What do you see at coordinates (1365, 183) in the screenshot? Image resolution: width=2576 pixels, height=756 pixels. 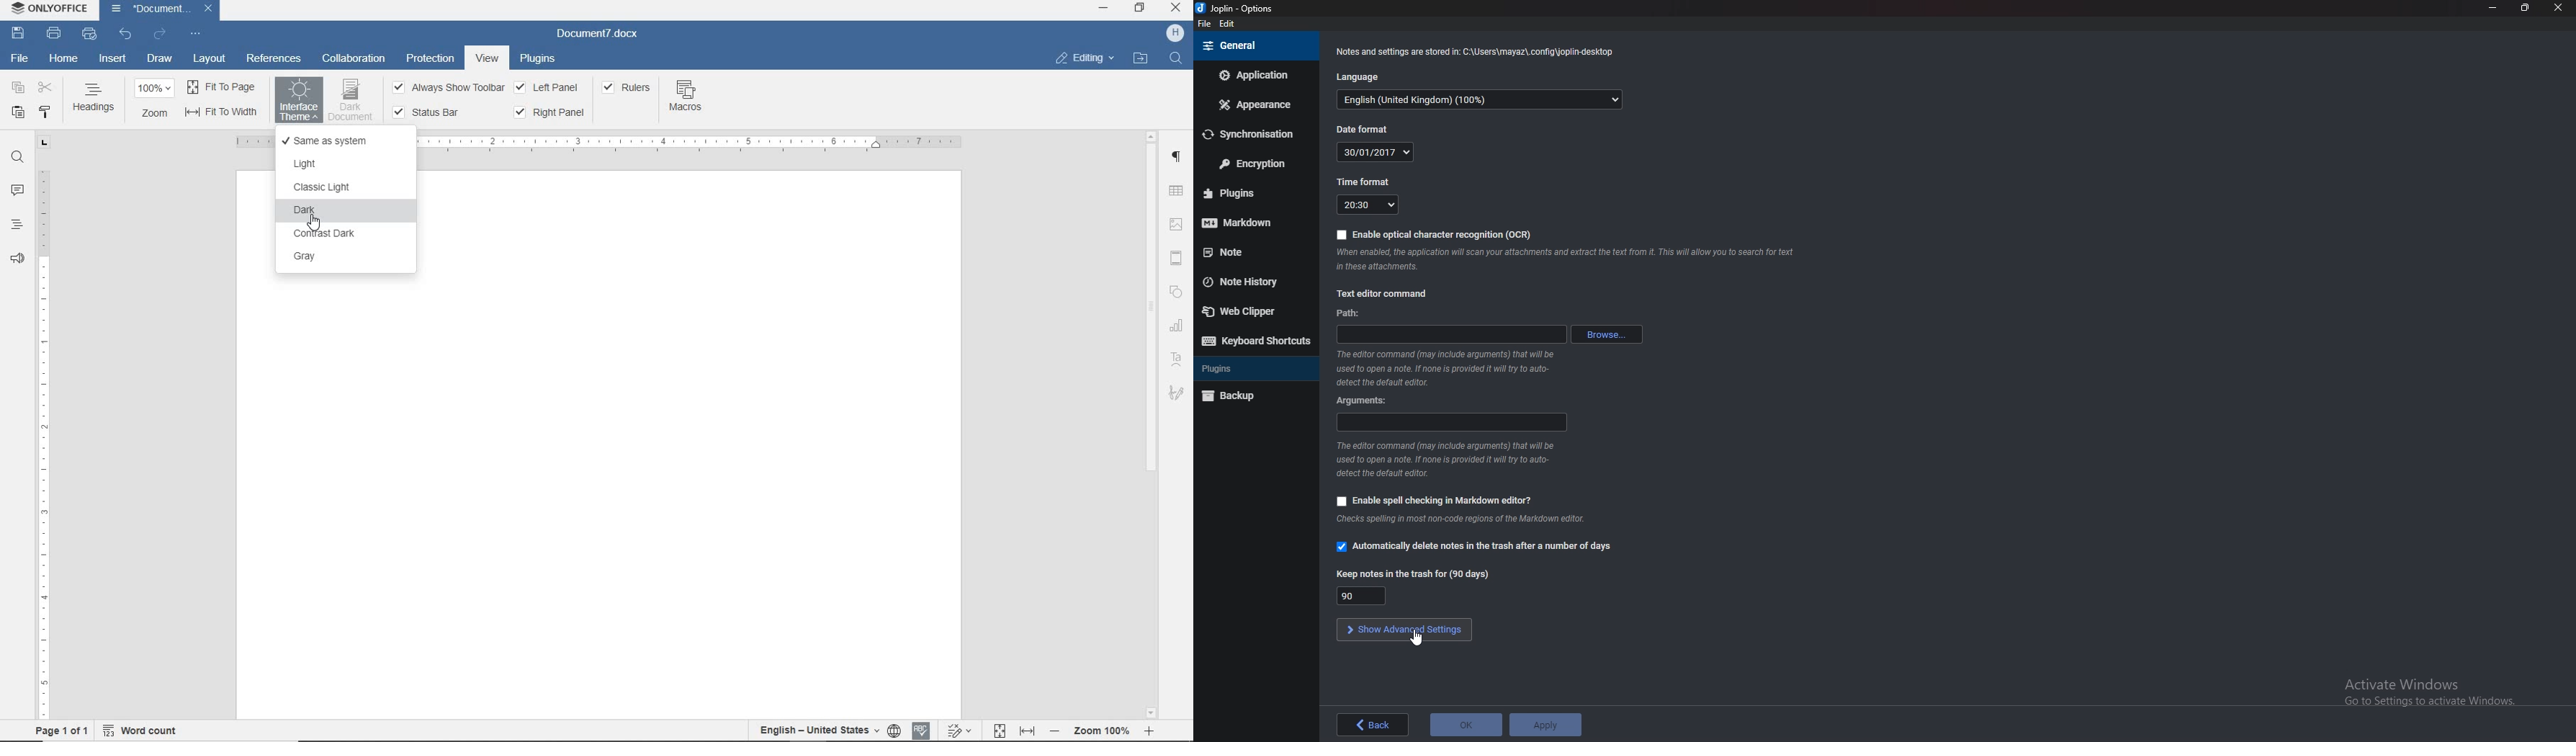 I see `time format` at bounding box center [1365, 183].